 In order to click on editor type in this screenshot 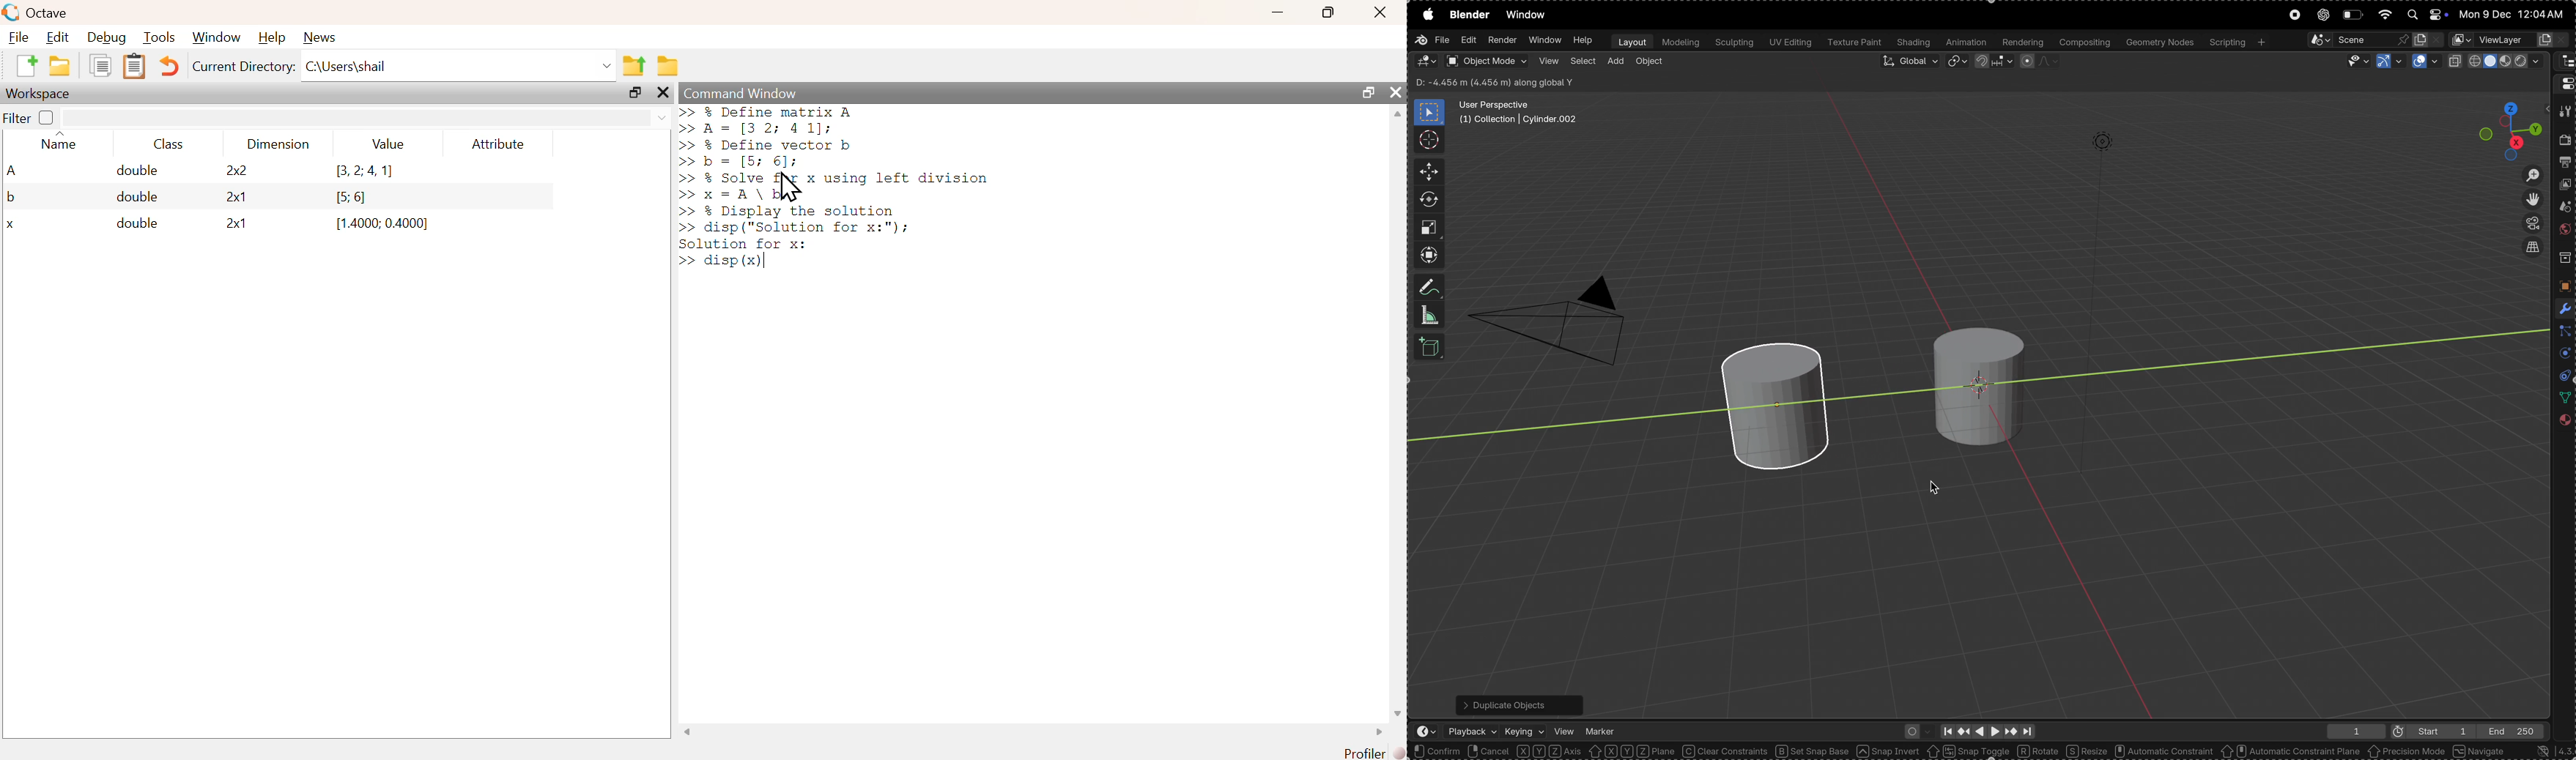, I will do `click(2565, 62)`.